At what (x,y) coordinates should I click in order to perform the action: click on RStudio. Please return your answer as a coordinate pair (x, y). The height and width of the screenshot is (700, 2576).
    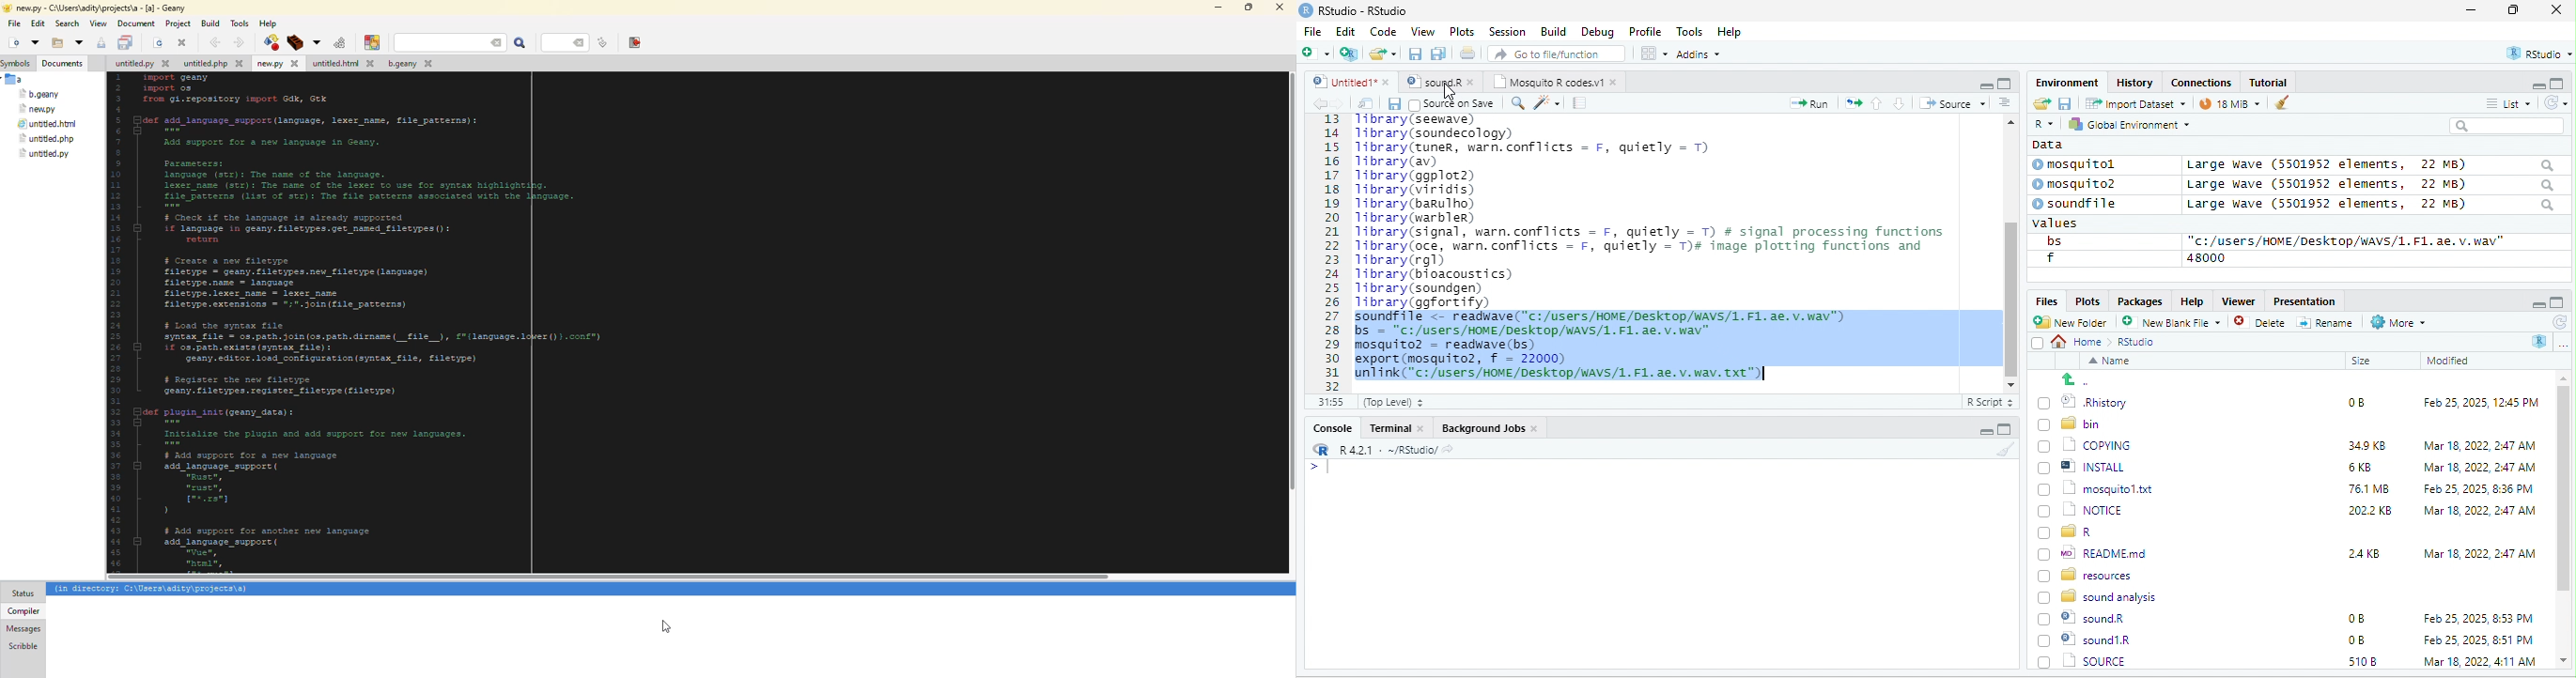
    Looking at the image, I should click on (1357, 9).